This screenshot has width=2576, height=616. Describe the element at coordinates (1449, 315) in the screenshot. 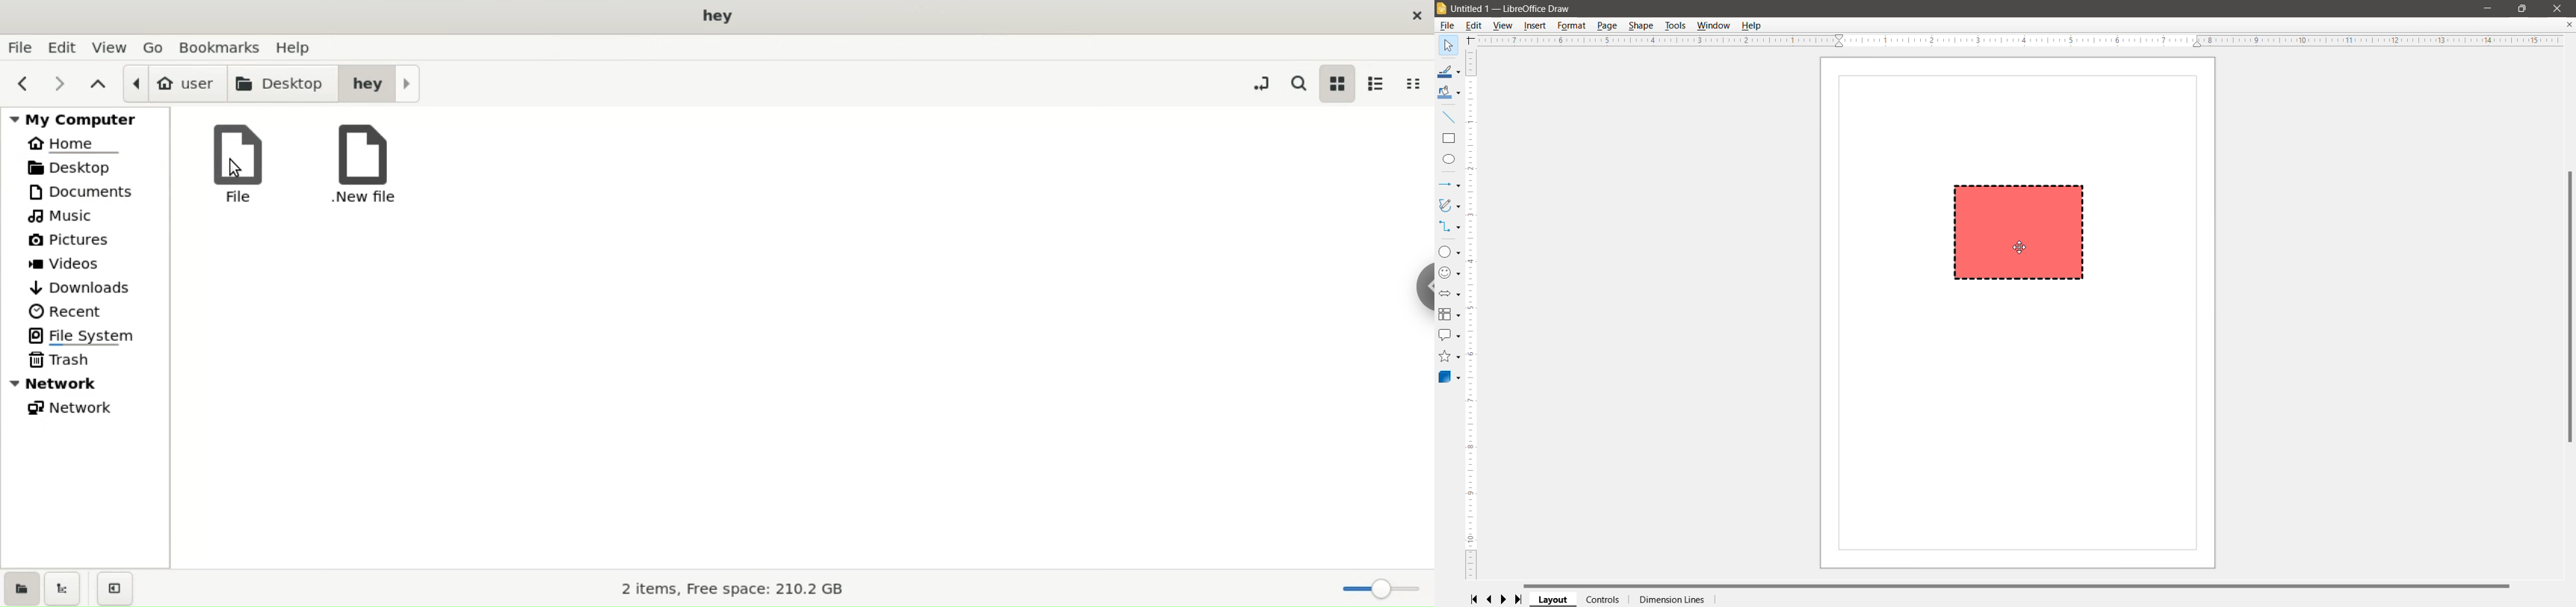

I see `Flowchart` at that location.